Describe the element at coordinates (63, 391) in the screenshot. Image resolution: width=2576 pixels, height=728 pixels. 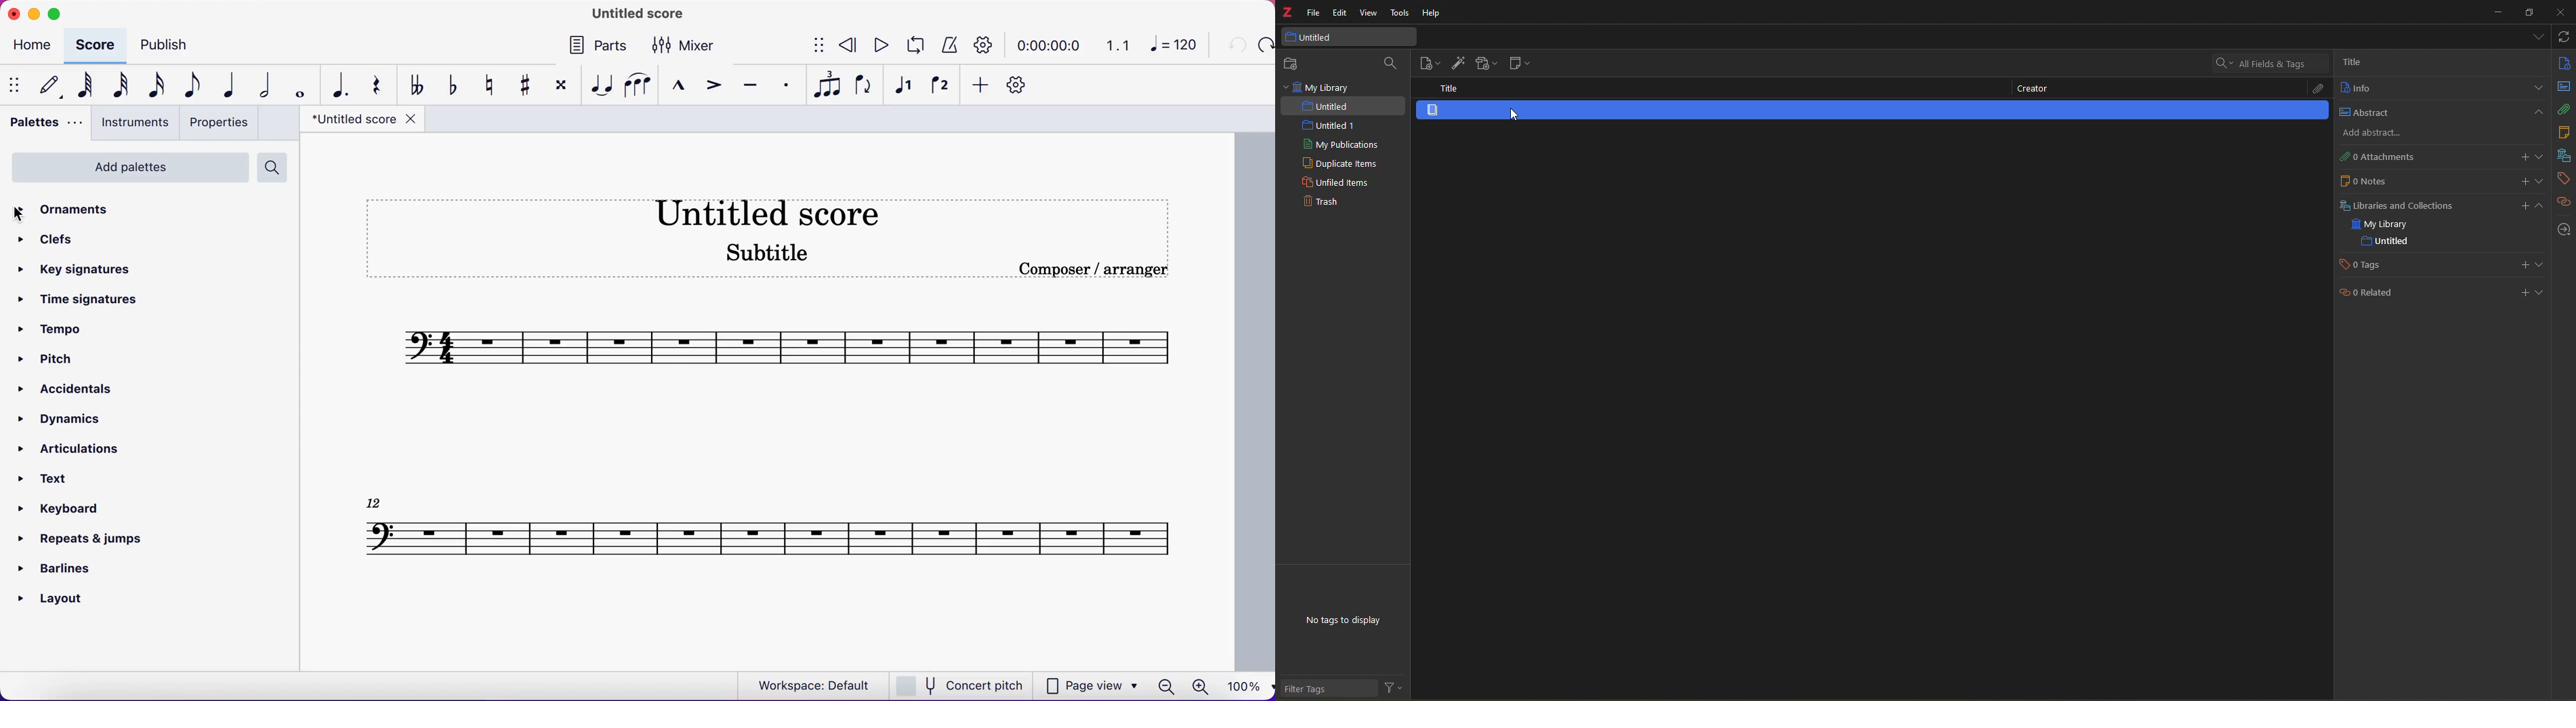
I see `accidentals` at that location.